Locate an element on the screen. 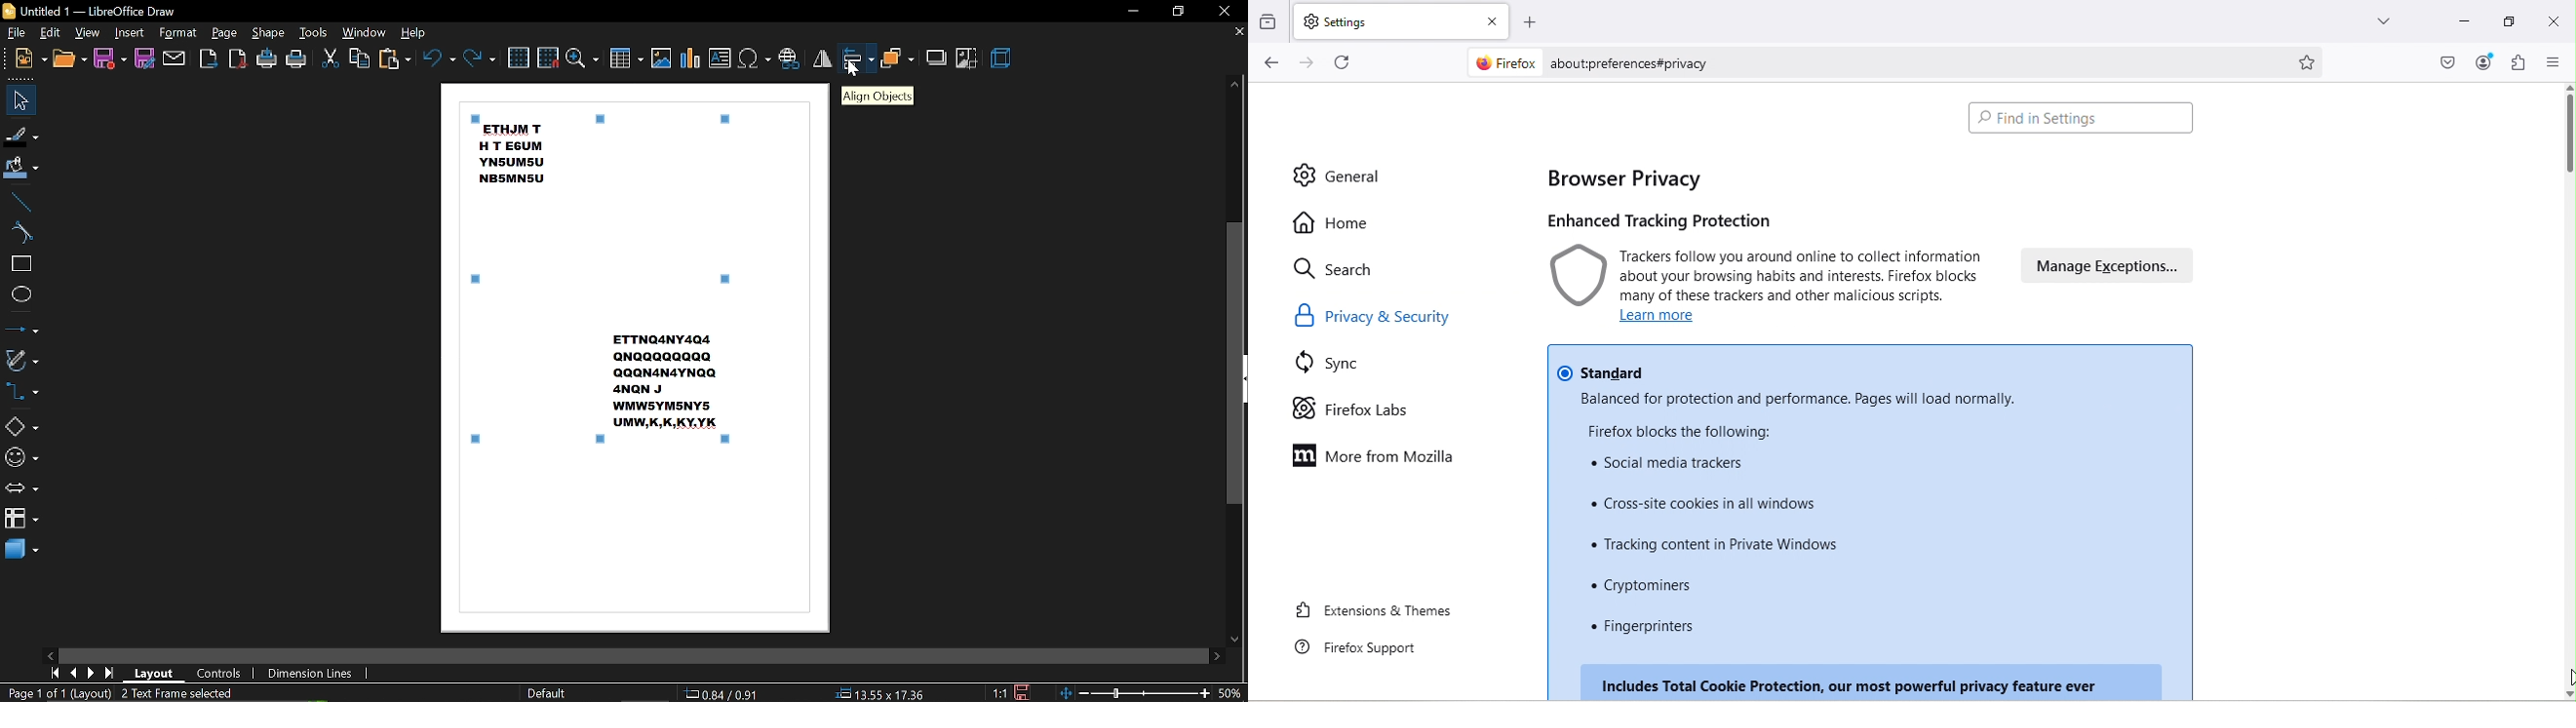 This screenshot has width=2576, height=728. shape is located at coordinates (267, 33).